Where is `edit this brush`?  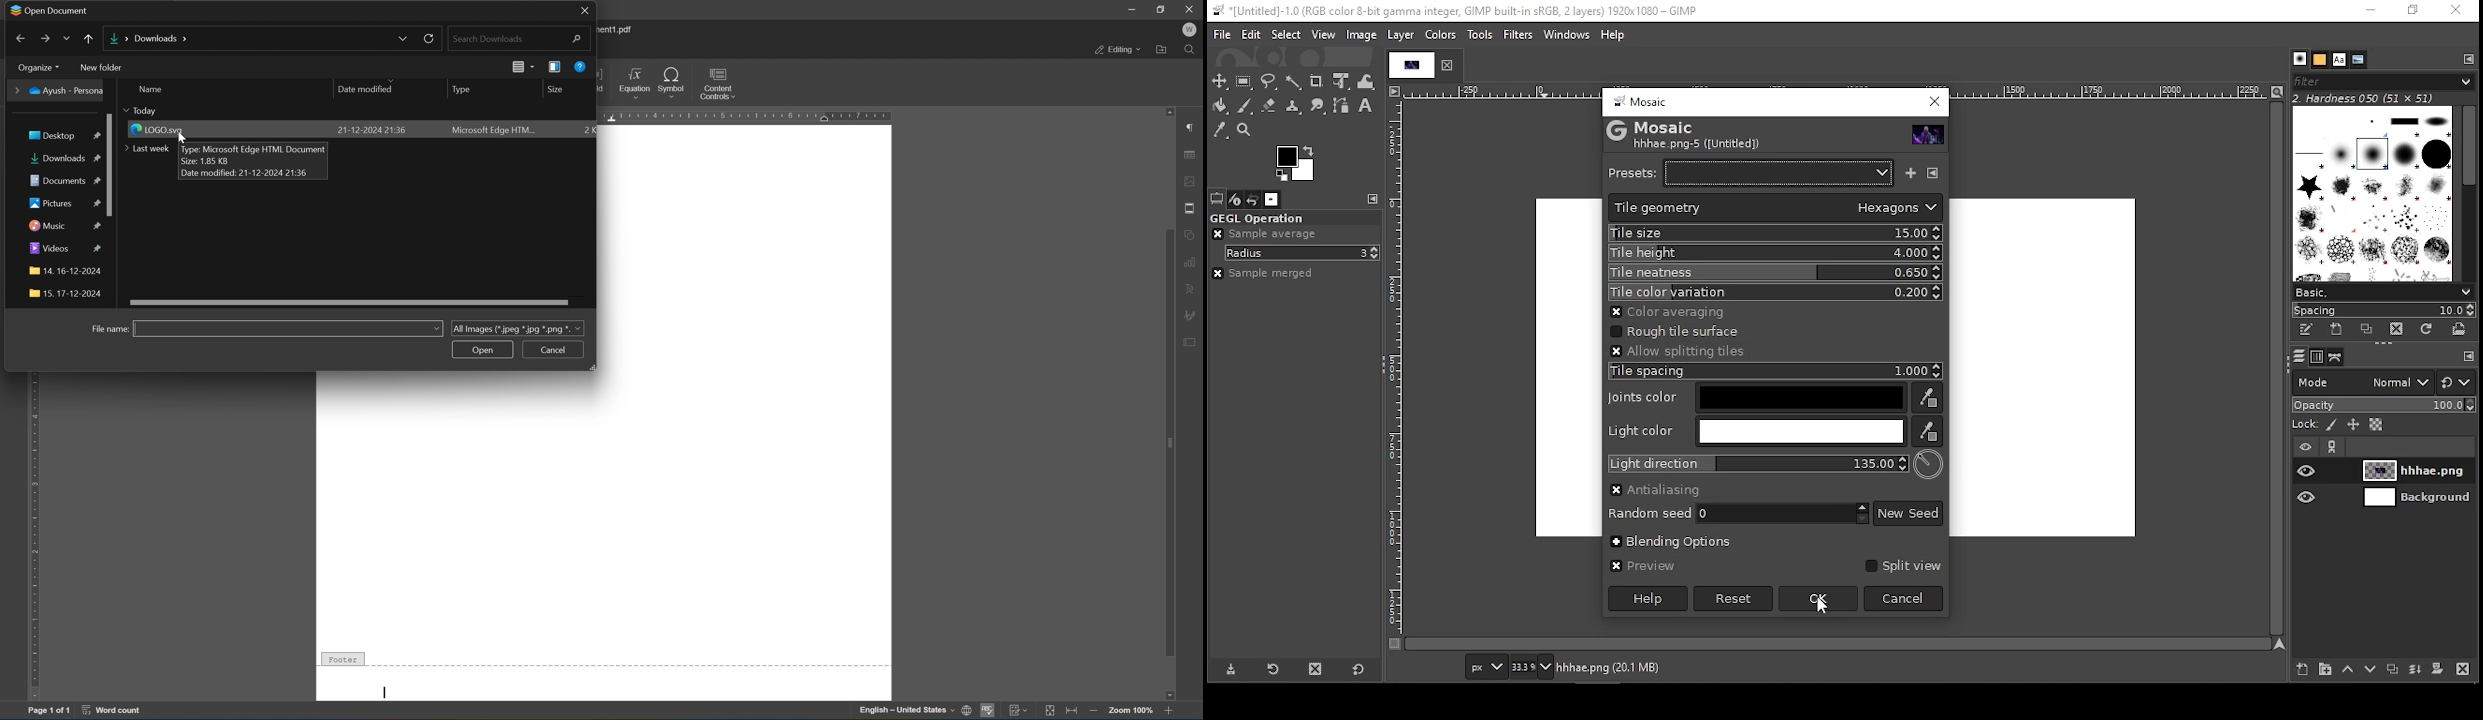 edit this brush is located at coordinates (2307, 331).